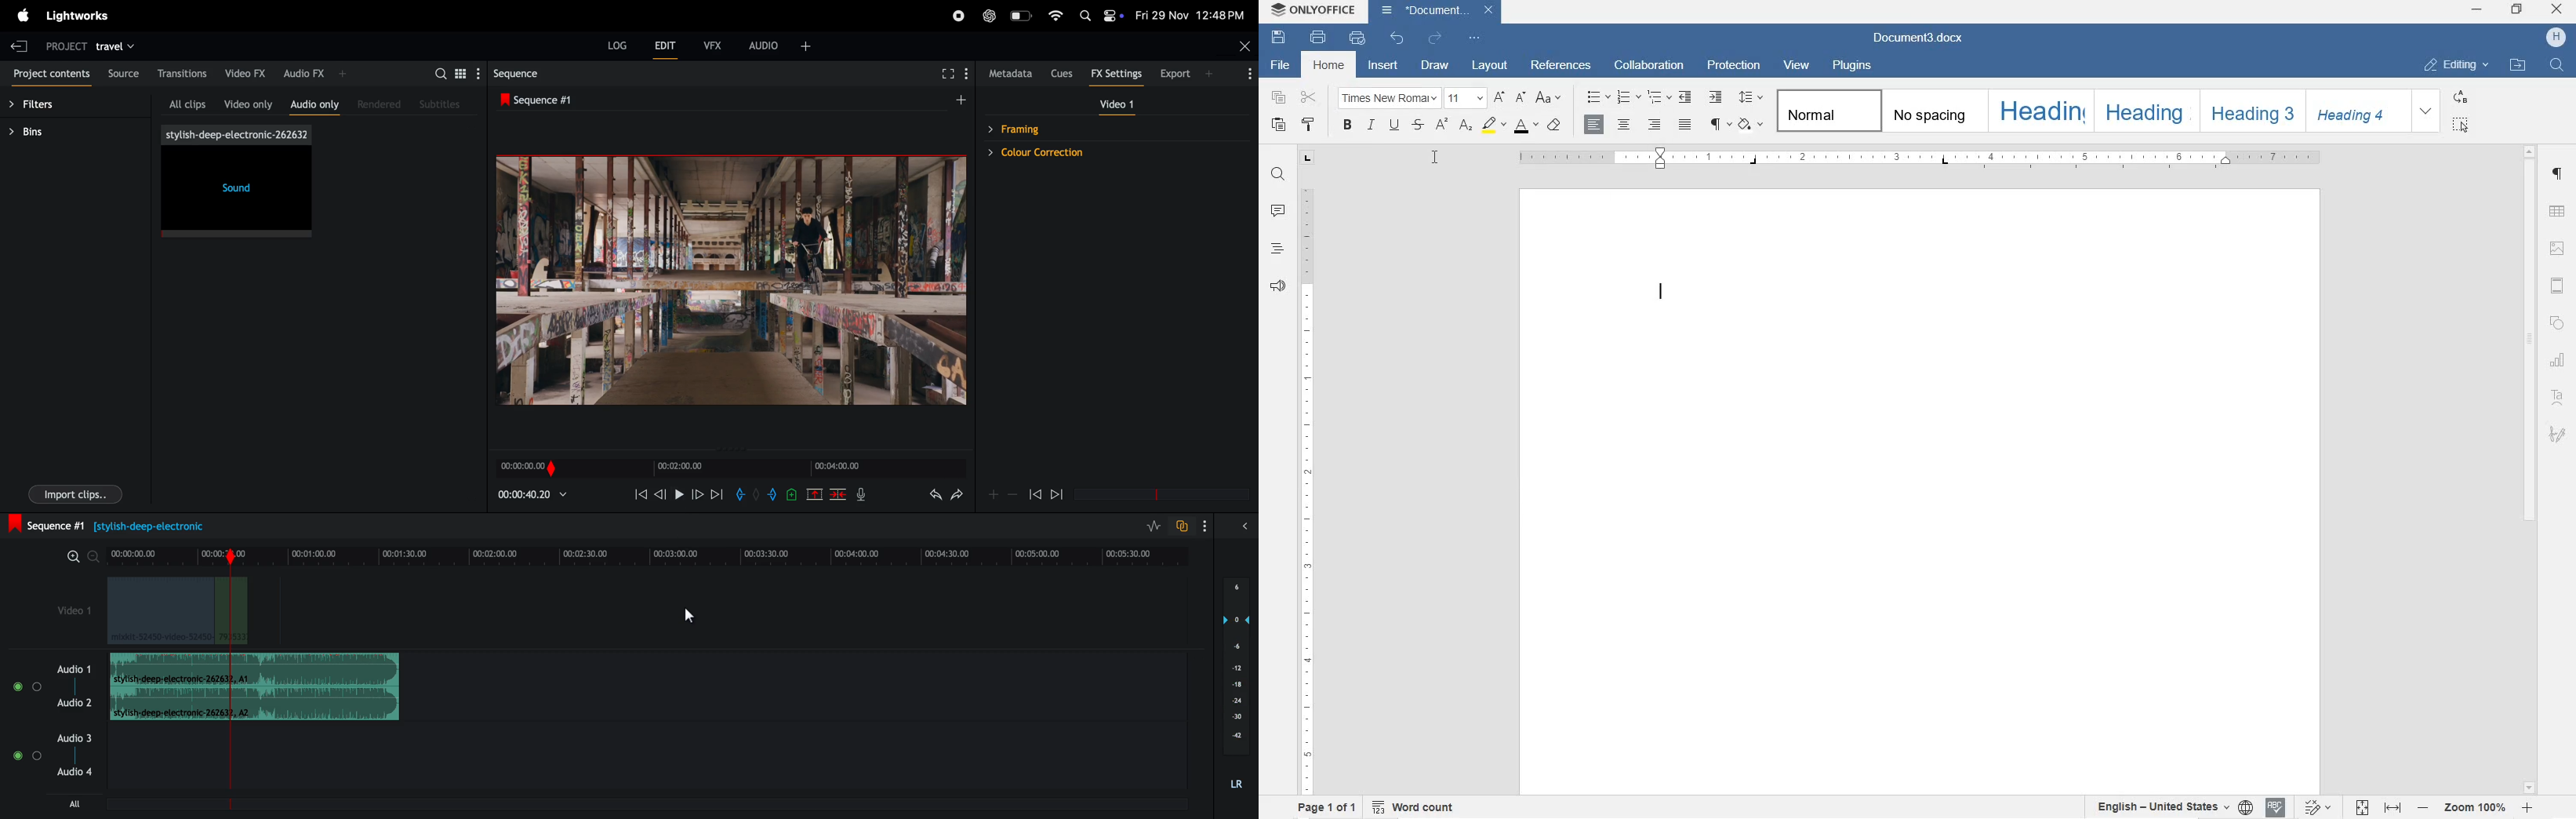 This screenshot has height=840, width=2576. Describe the element at coordinates (49, 106) in the screenshot. I see `filters` at that location.